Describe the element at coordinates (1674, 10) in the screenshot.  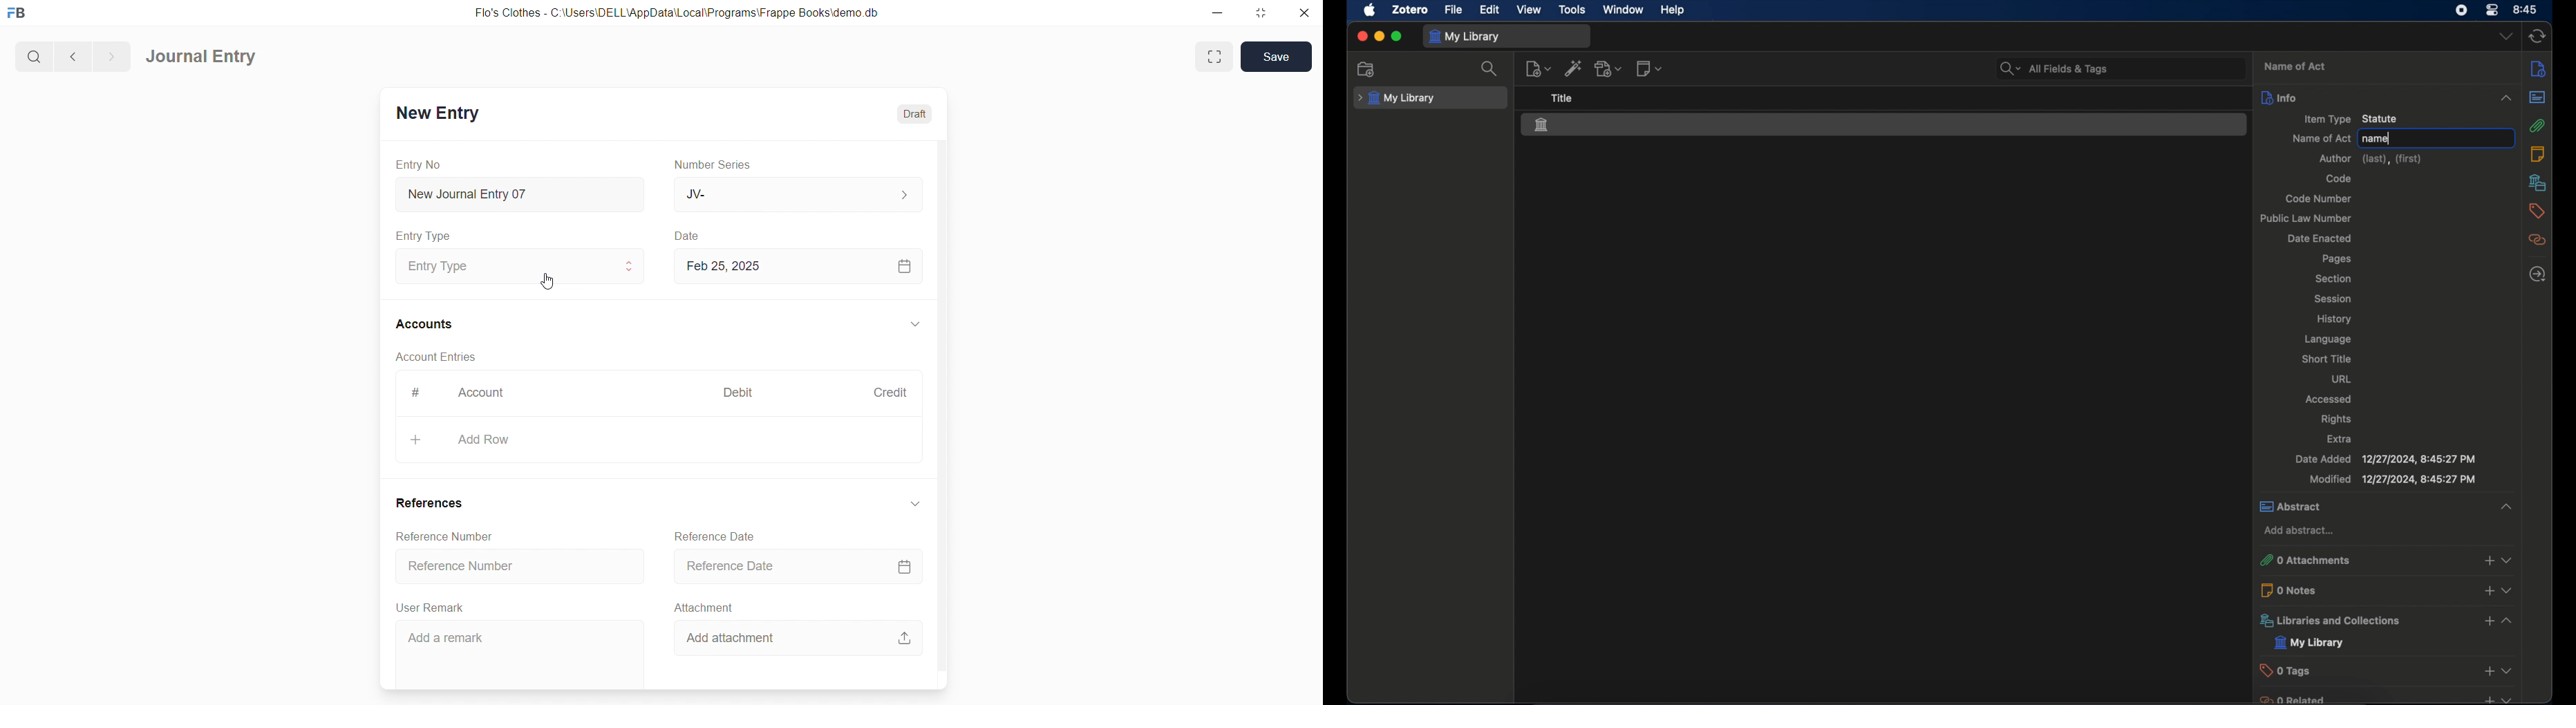
I see `help` at that location.